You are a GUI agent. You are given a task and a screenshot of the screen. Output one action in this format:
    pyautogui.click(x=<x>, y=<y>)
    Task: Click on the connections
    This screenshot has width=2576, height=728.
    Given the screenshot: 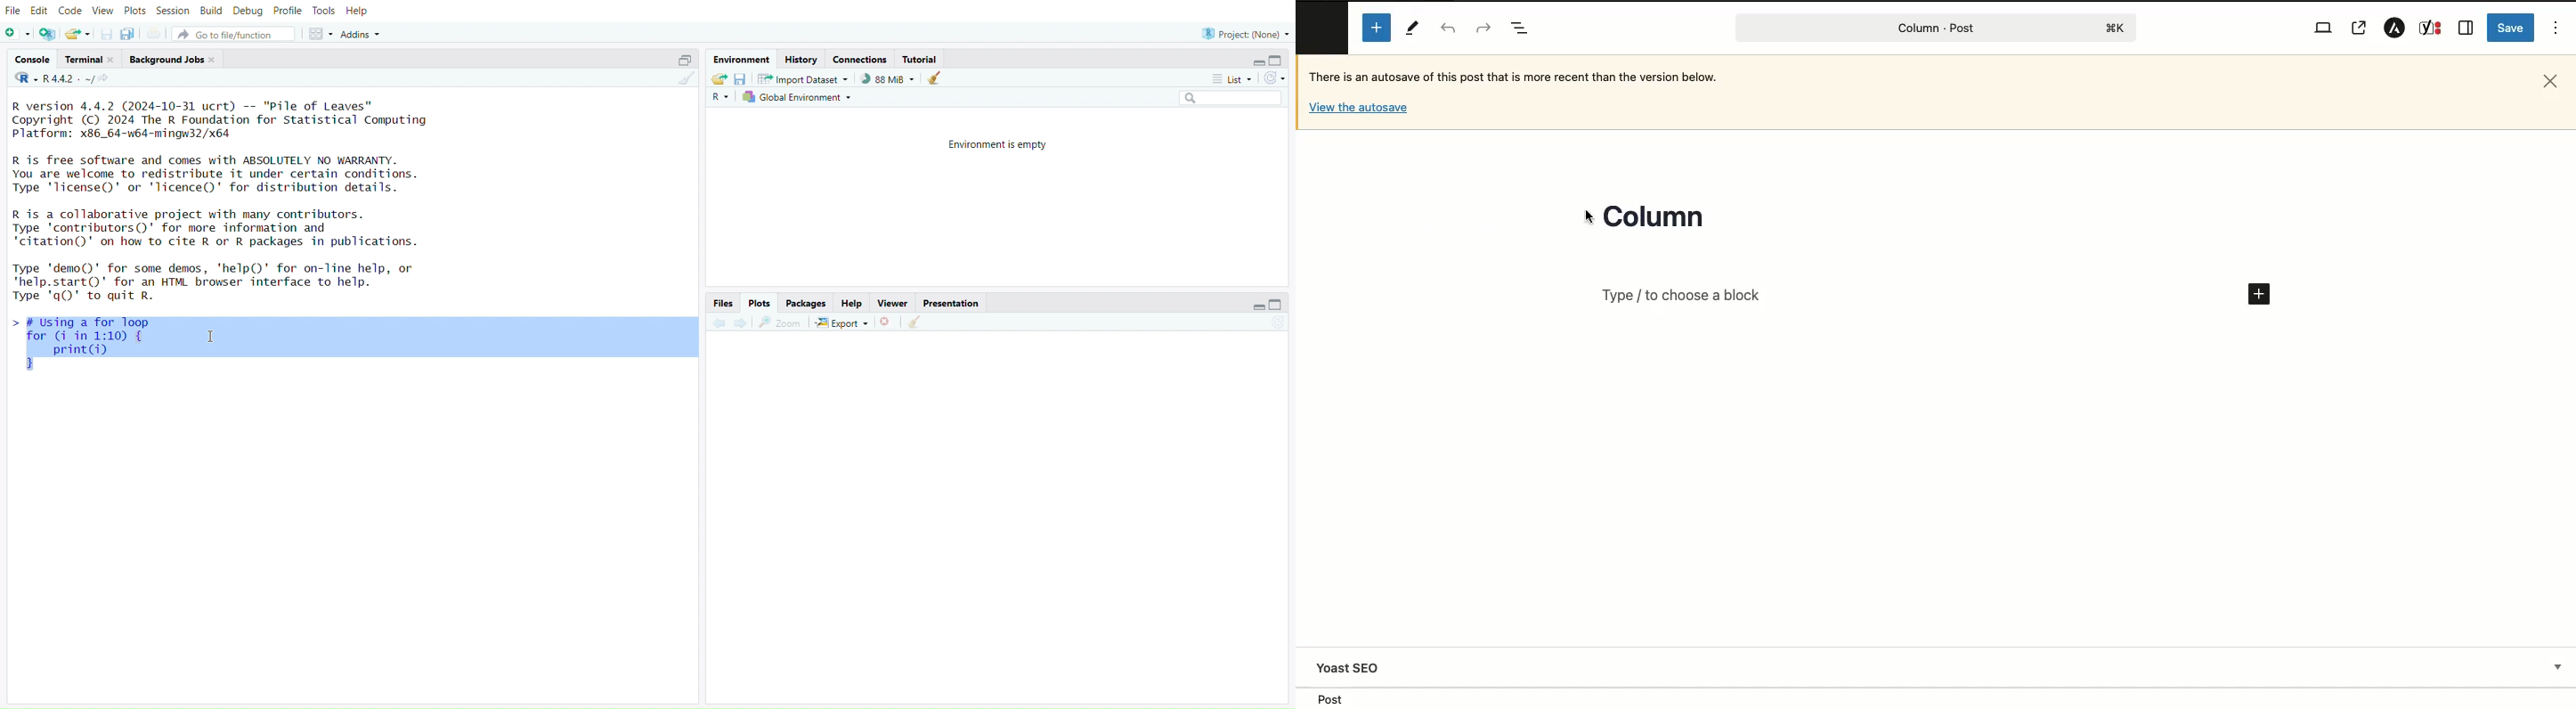 What is the action you would take?
    pyautogui.click(x=862, y=58)
    